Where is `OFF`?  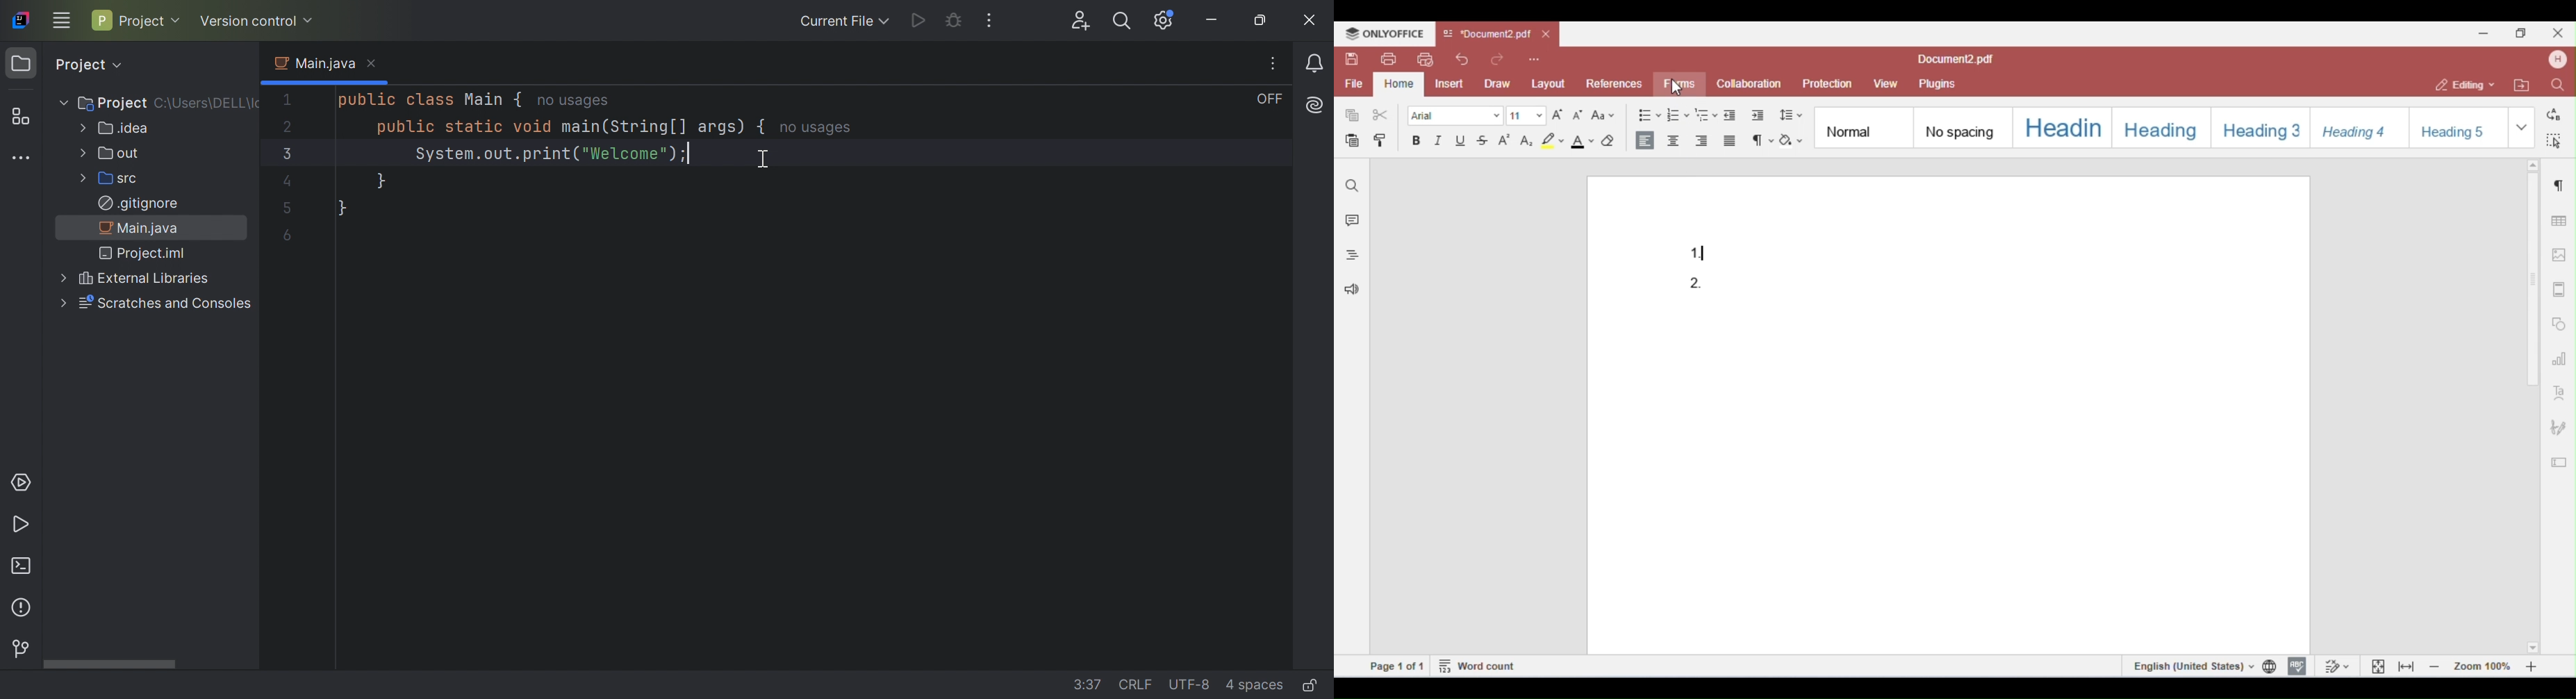 OFF is located at coordinates (1271, 99).